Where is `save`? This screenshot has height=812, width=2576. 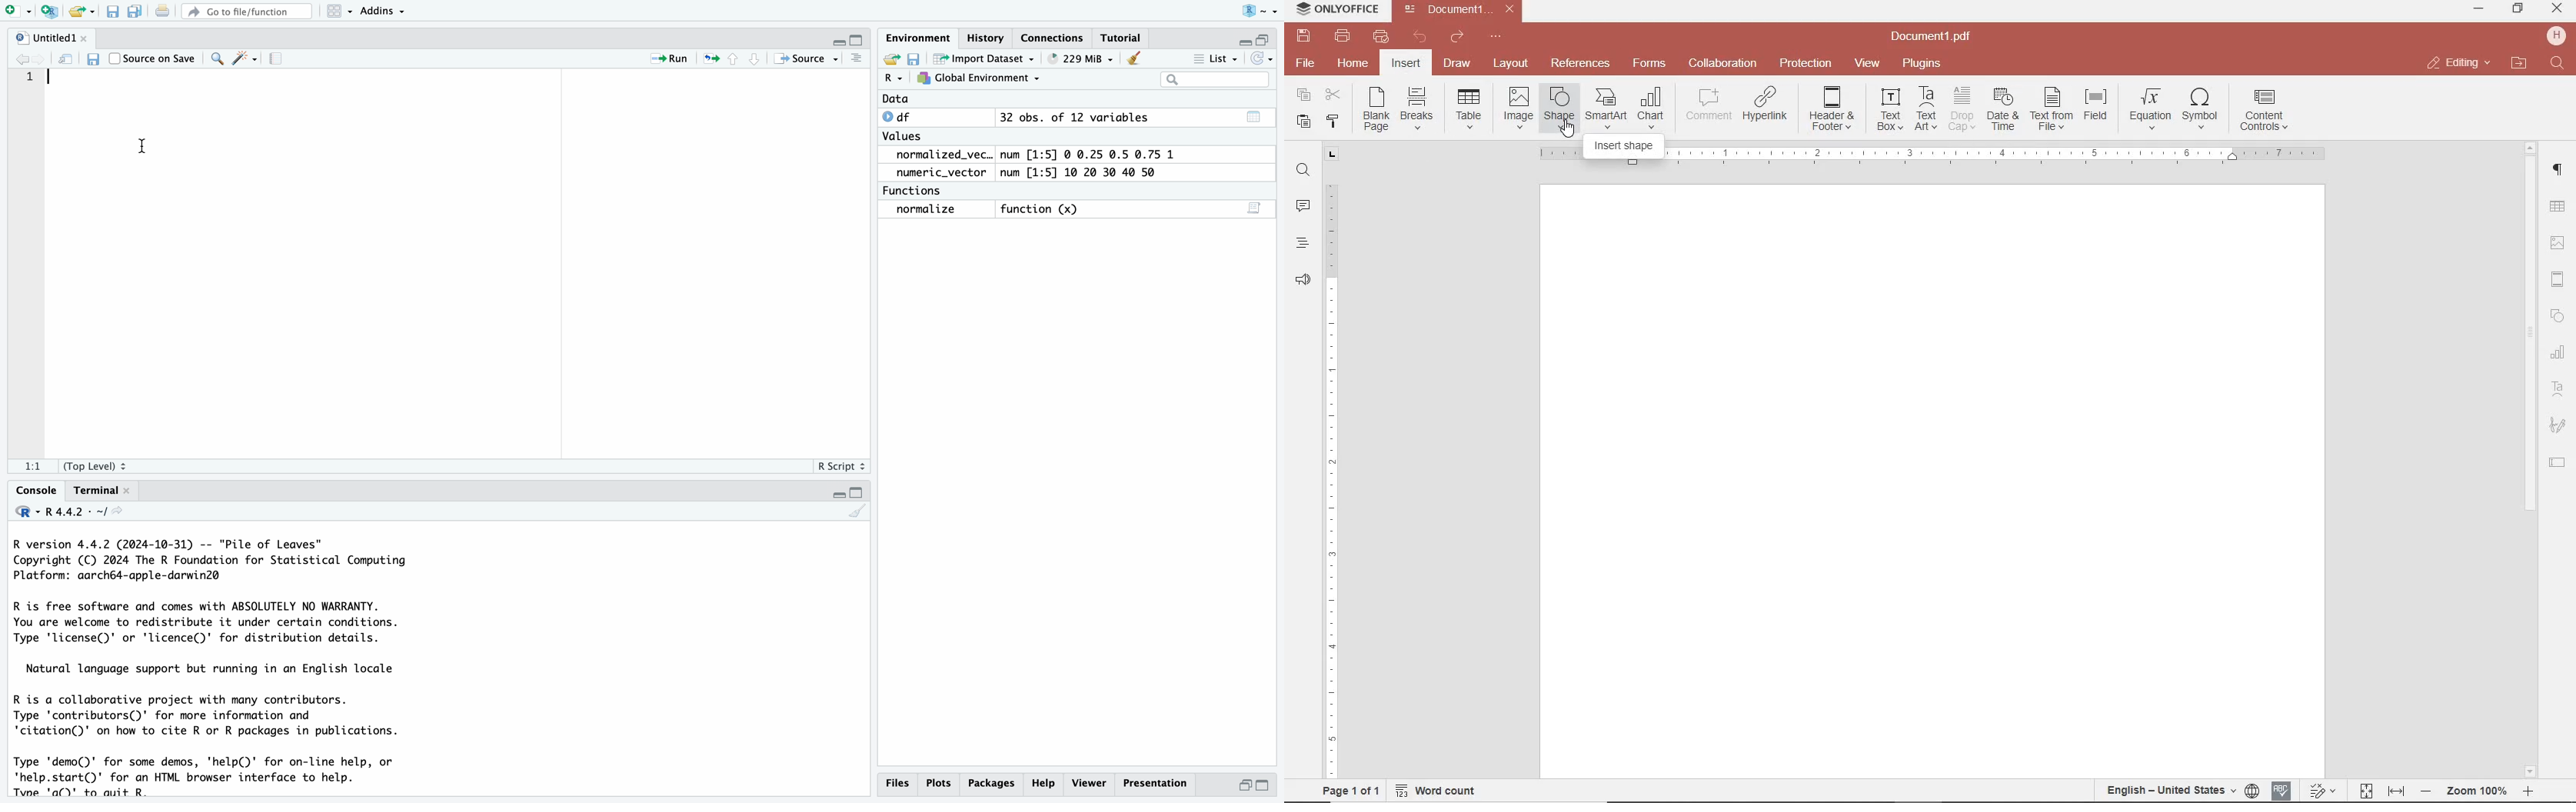 save is located at coordinates (916, 60).